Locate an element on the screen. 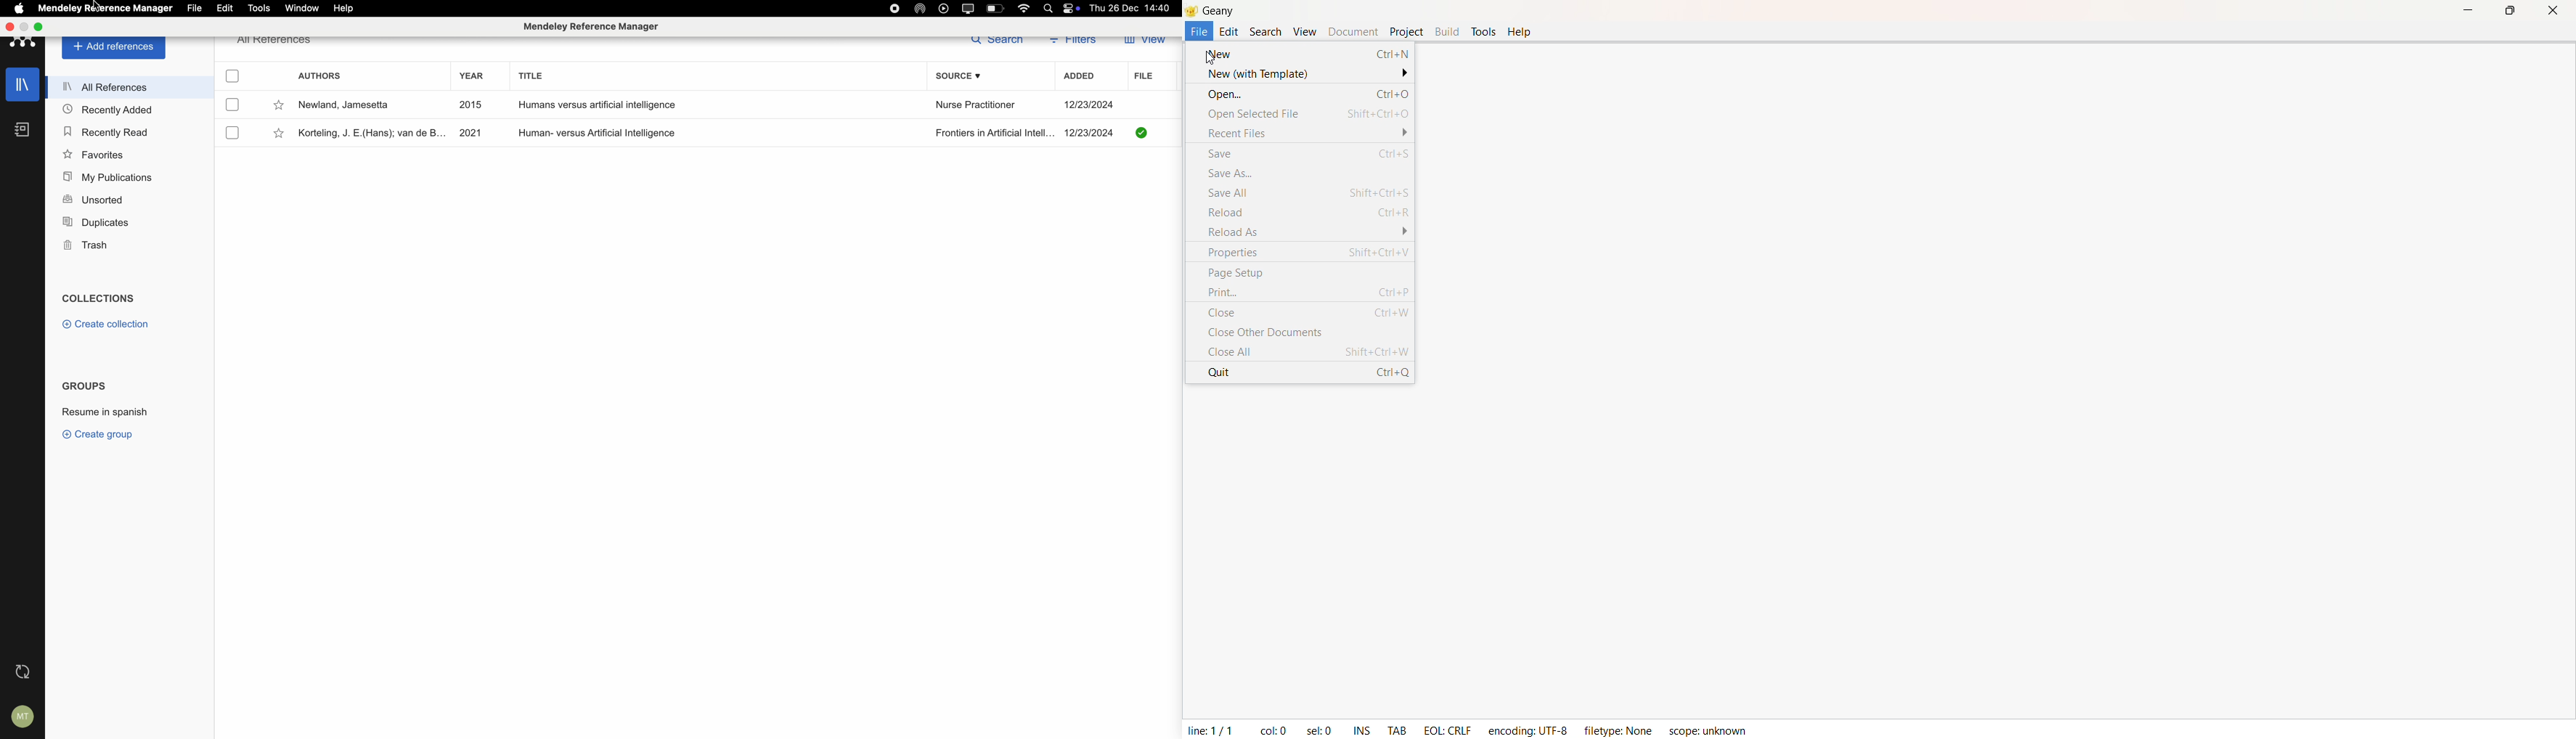  tools is located at coordinates (258, 8).